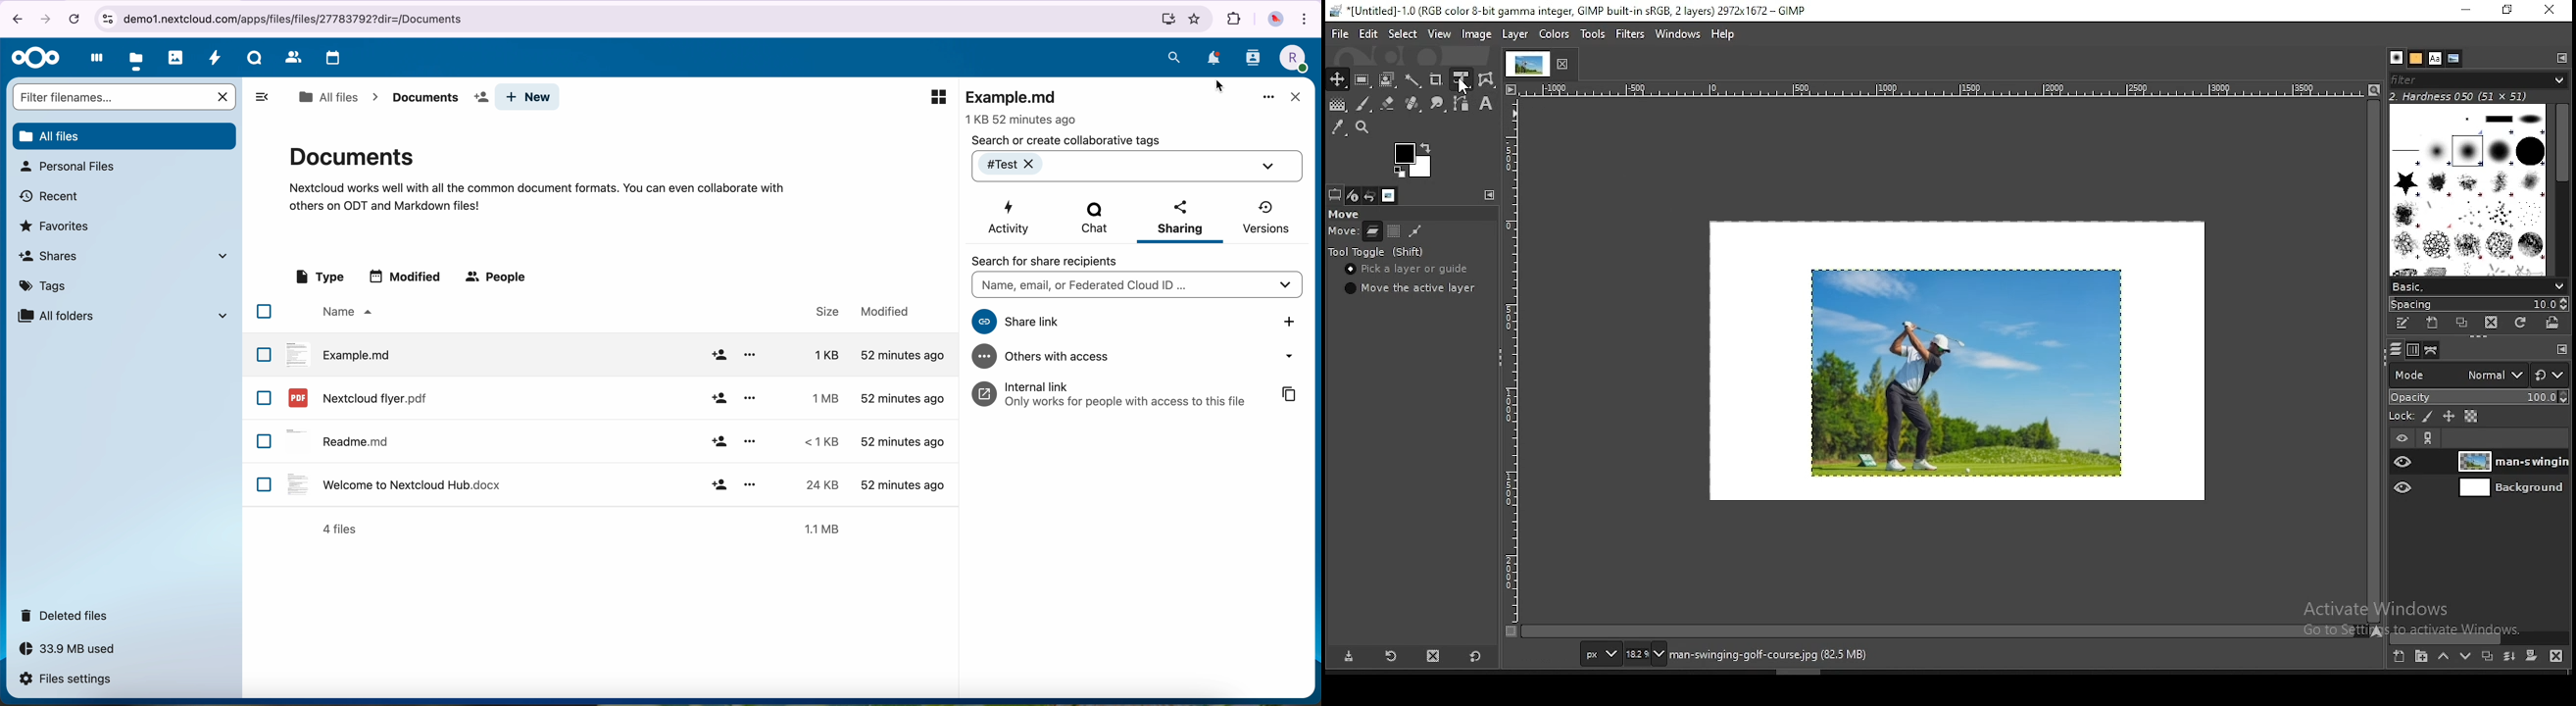  Describe the element at coordinates (1600, 654) in the screenshot. I see `units` at that location.